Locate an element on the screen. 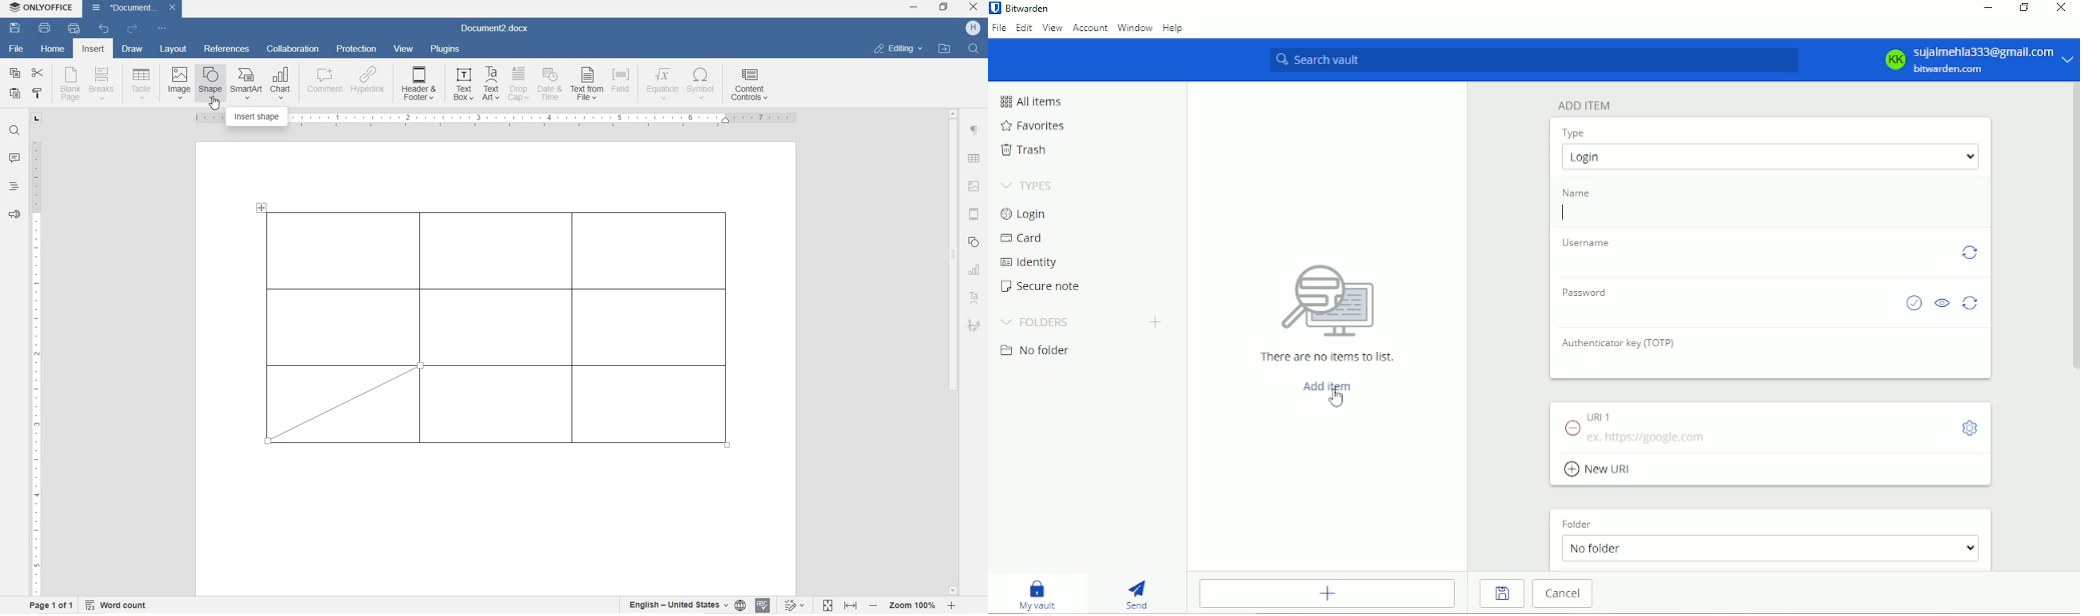 The width and height of the screenshot is (2100, 616). View is located at coordinates (1053, 29).